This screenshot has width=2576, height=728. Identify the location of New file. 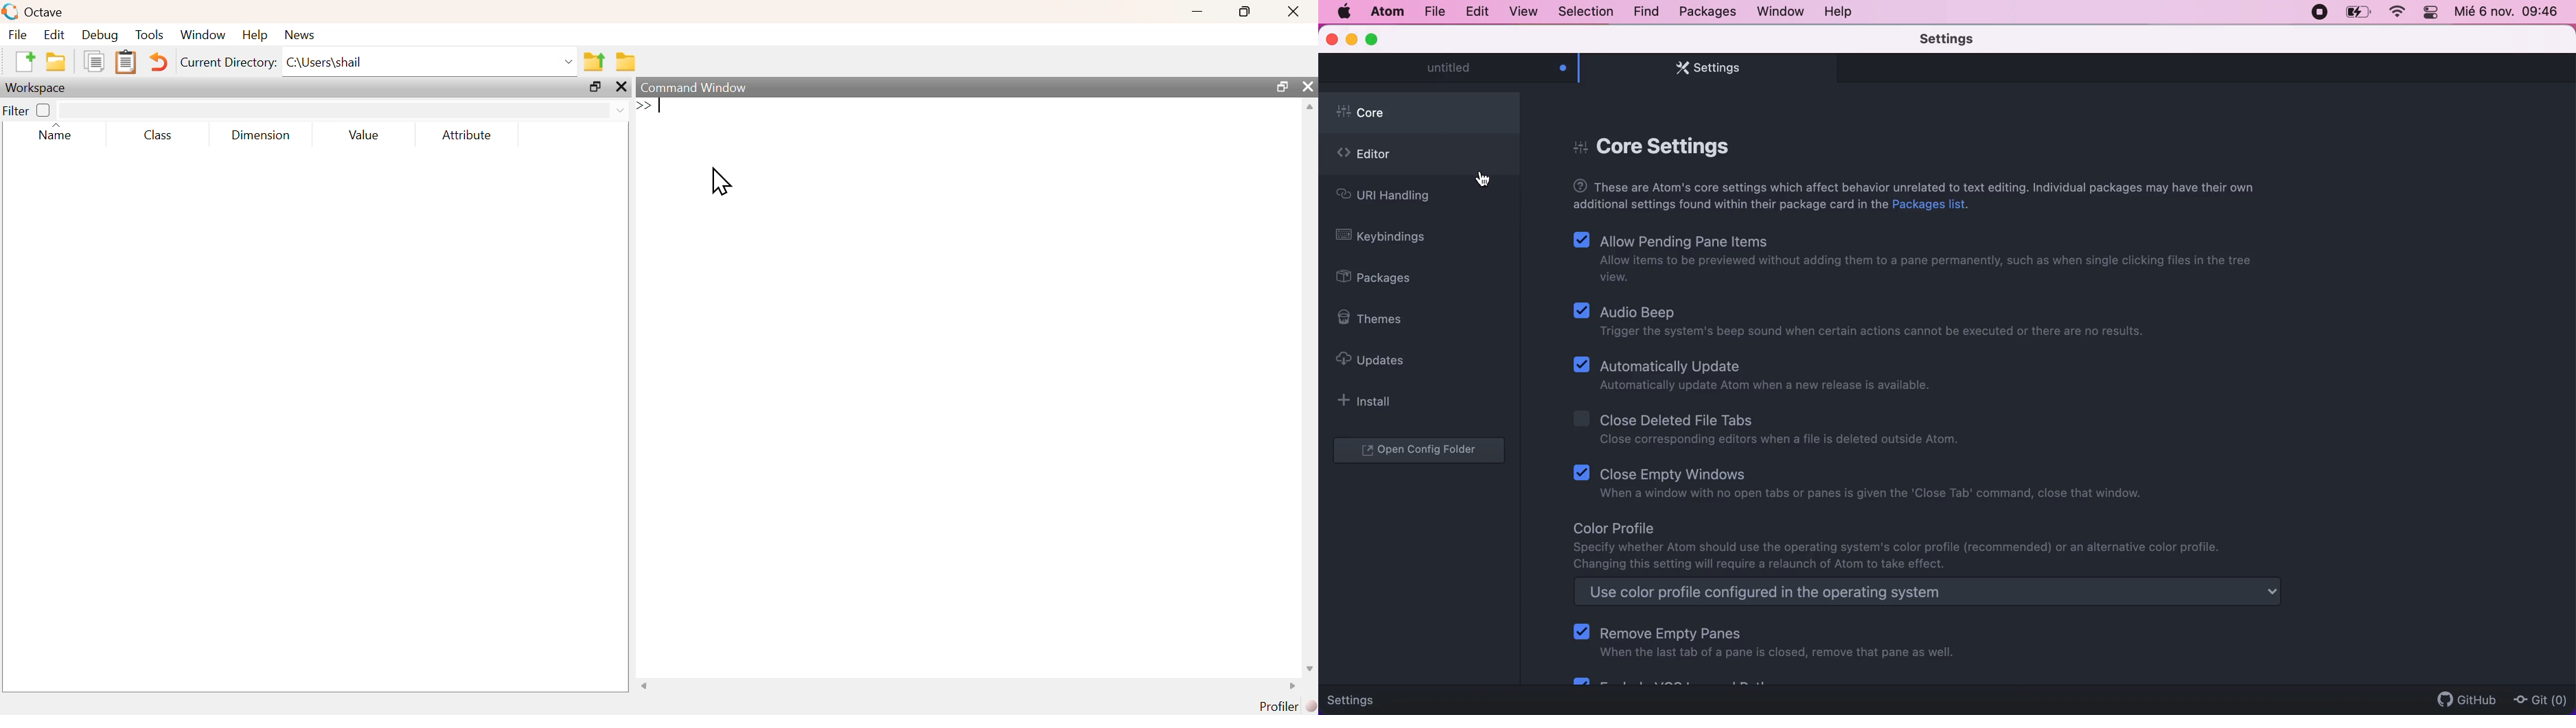
(23, 61).